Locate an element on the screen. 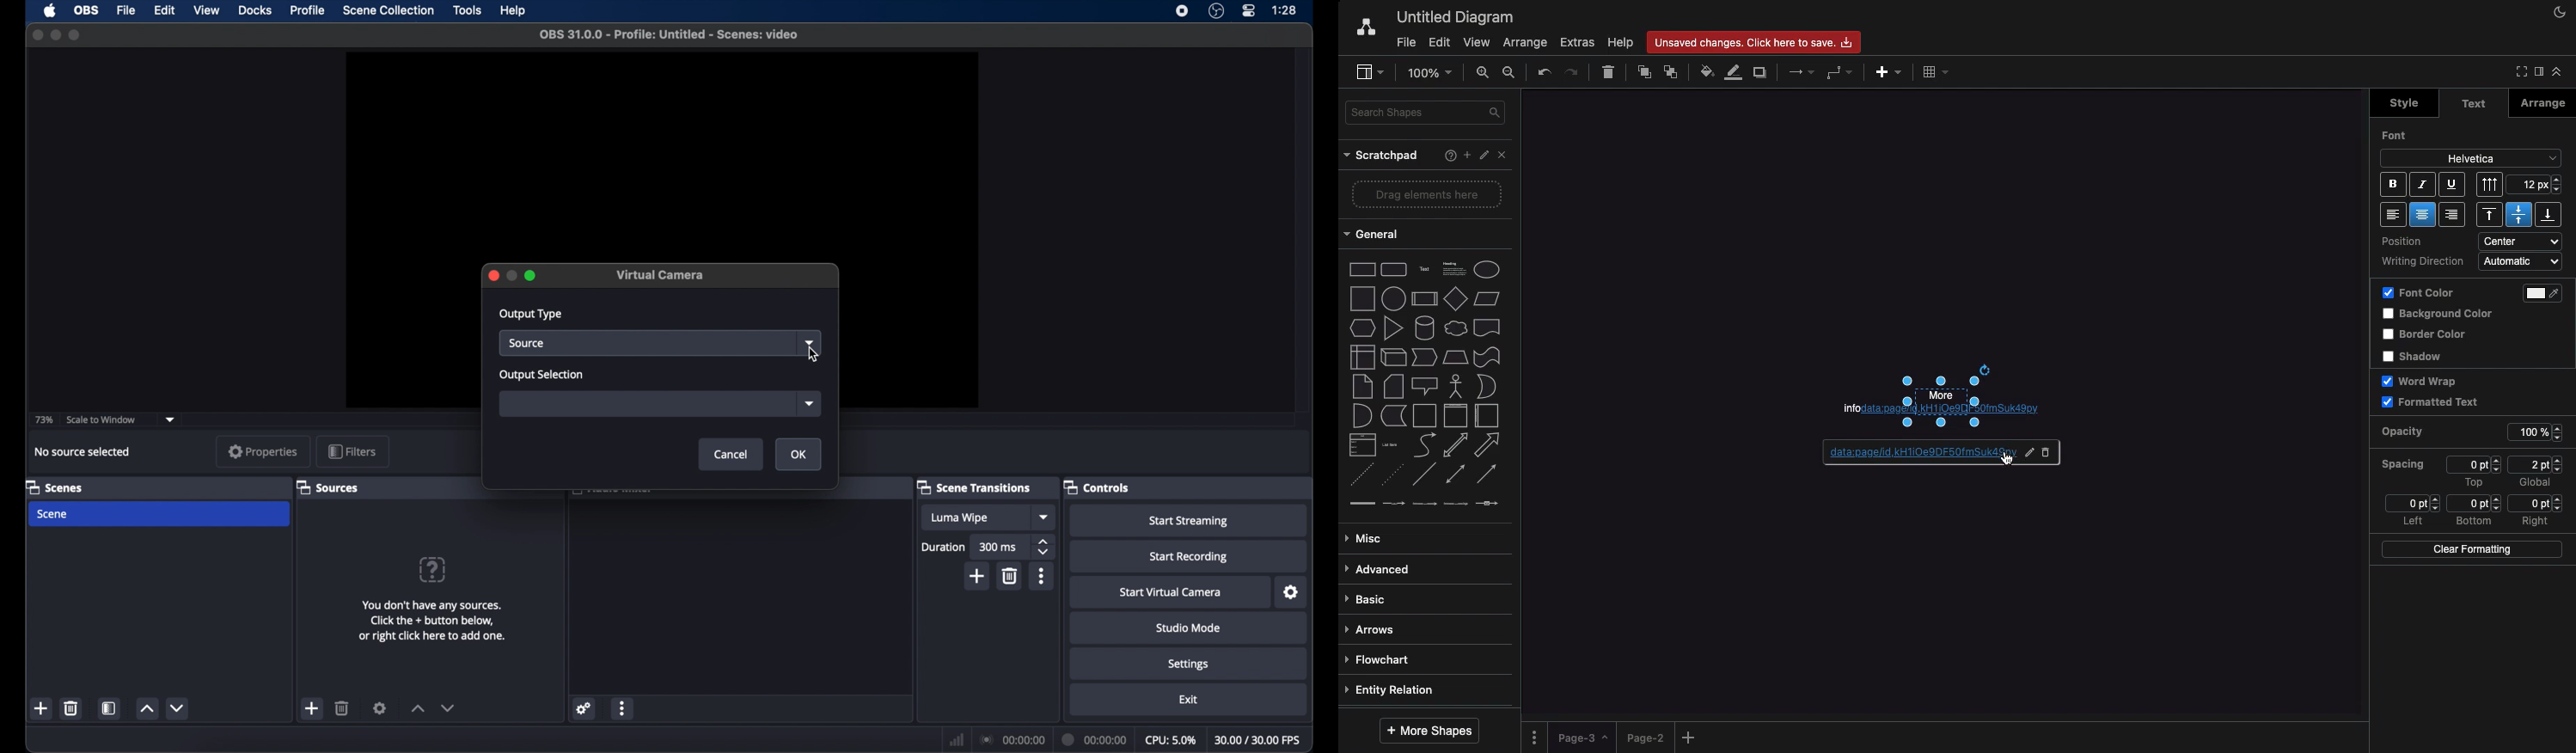 This screenshot has width=2576, height=756. scene is located at coordinates (159, 515).